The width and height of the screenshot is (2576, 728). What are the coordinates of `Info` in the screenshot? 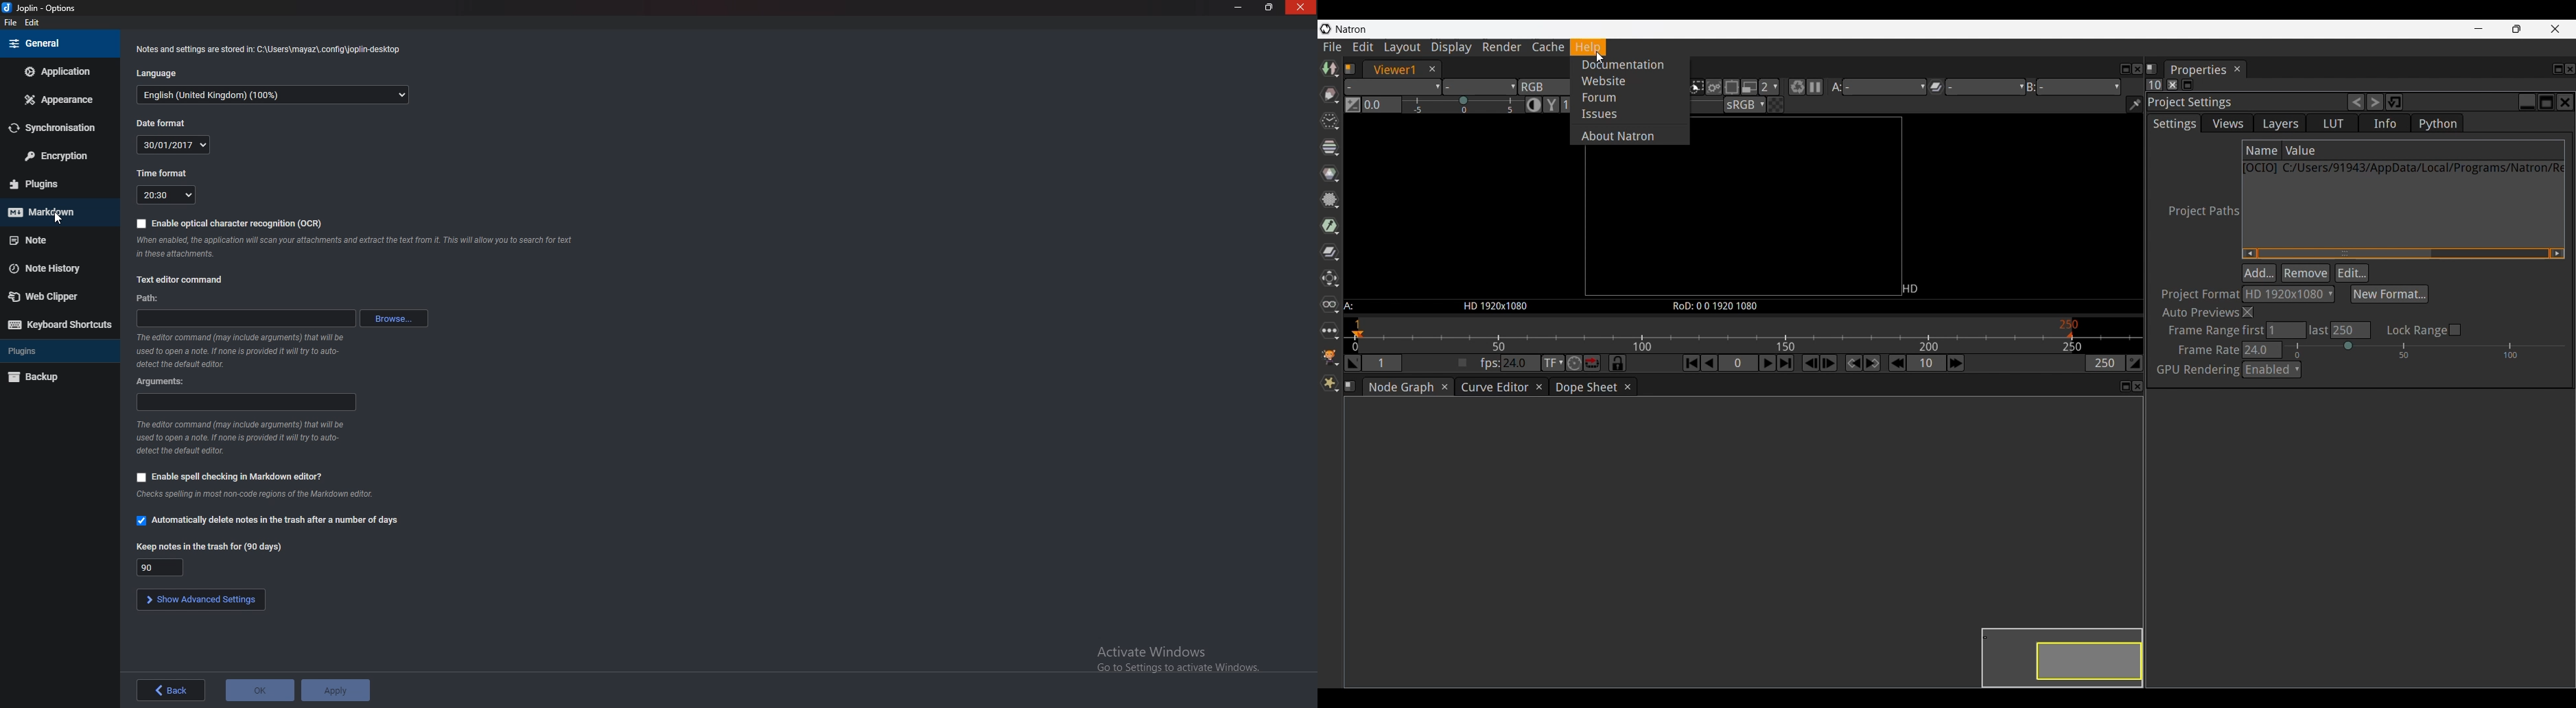 It's located at (267, 49).